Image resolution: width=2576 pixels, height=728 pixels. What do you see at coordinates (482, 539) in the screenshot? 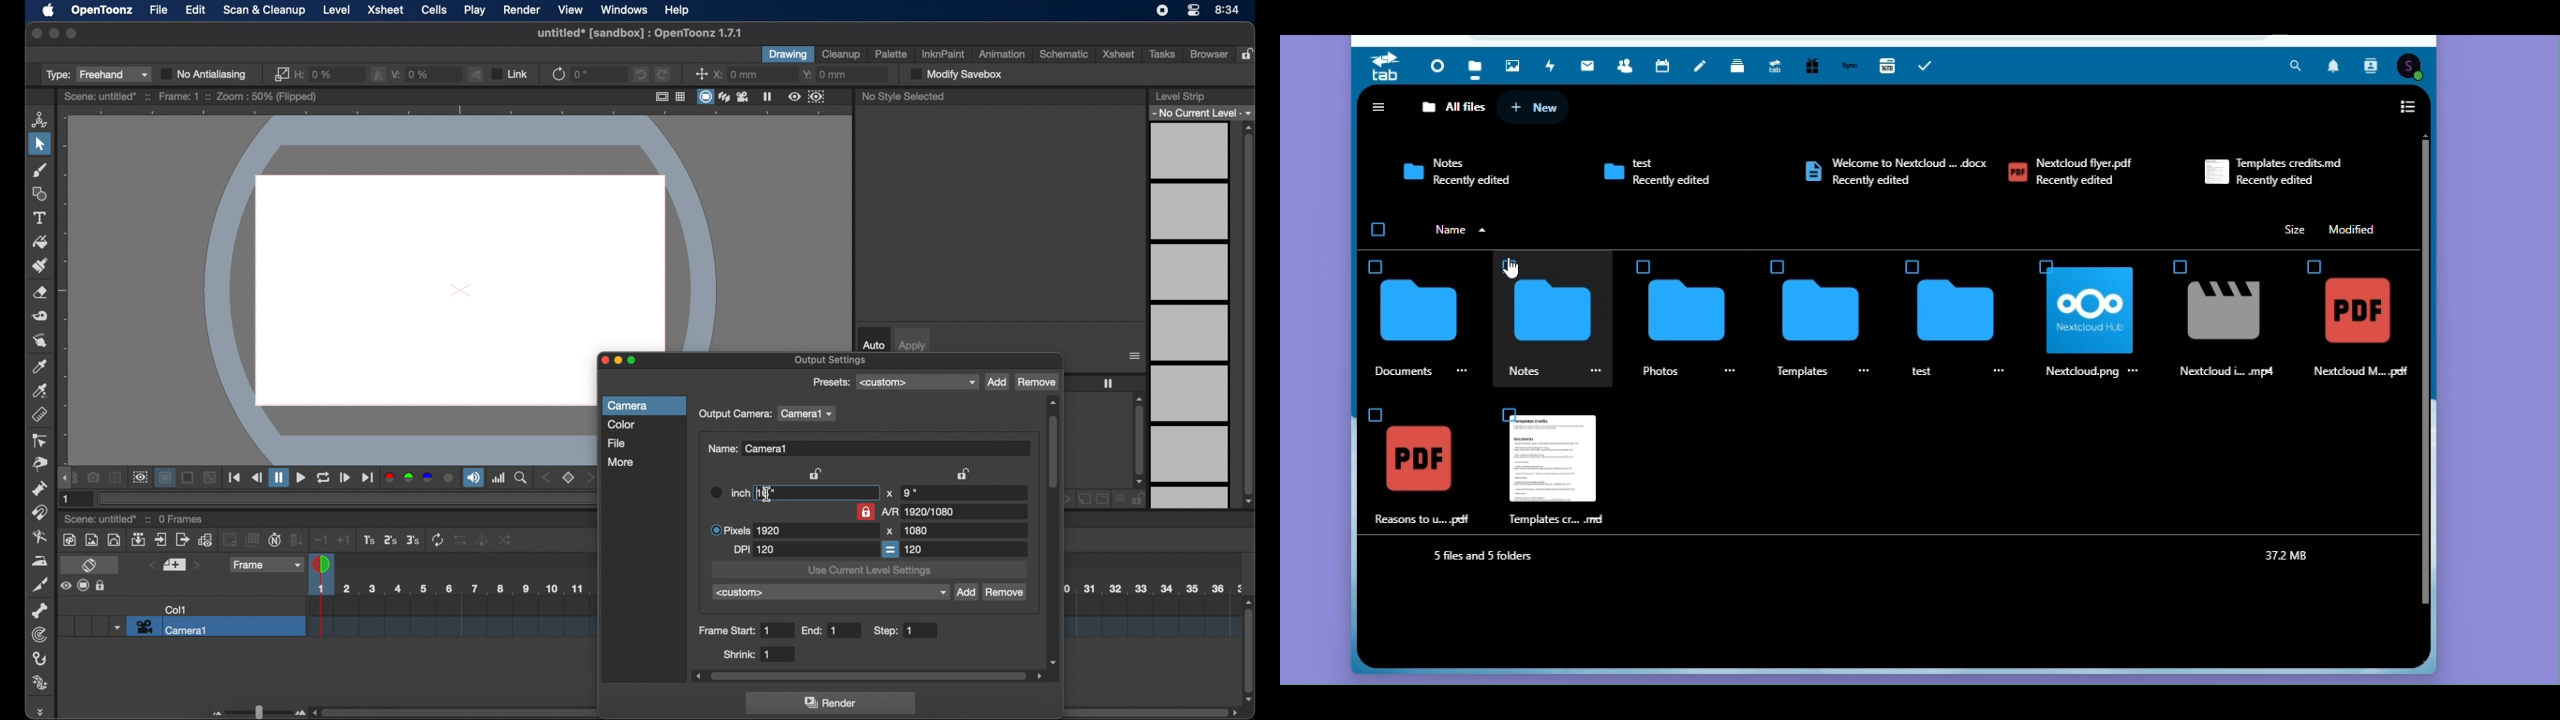
I see `` at bounding box center [482, 539].